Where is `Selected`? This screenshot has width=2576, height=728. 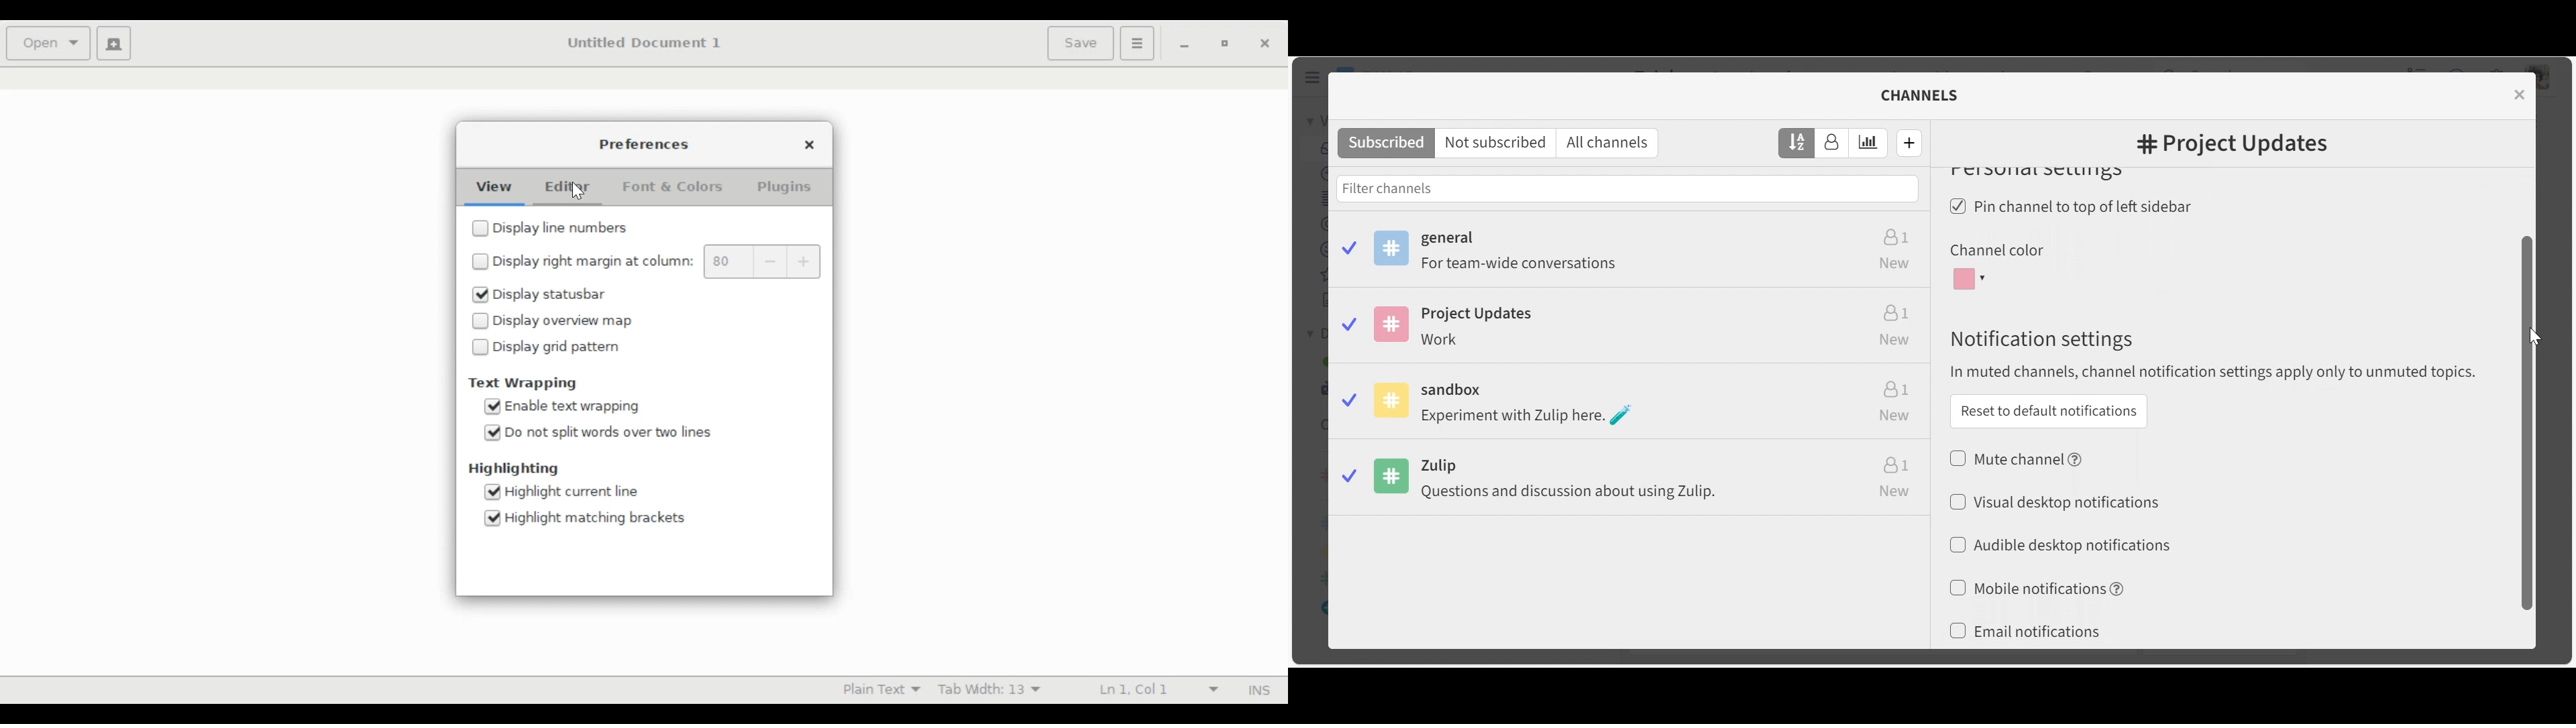
Selected is located at coordinates (492, 519).